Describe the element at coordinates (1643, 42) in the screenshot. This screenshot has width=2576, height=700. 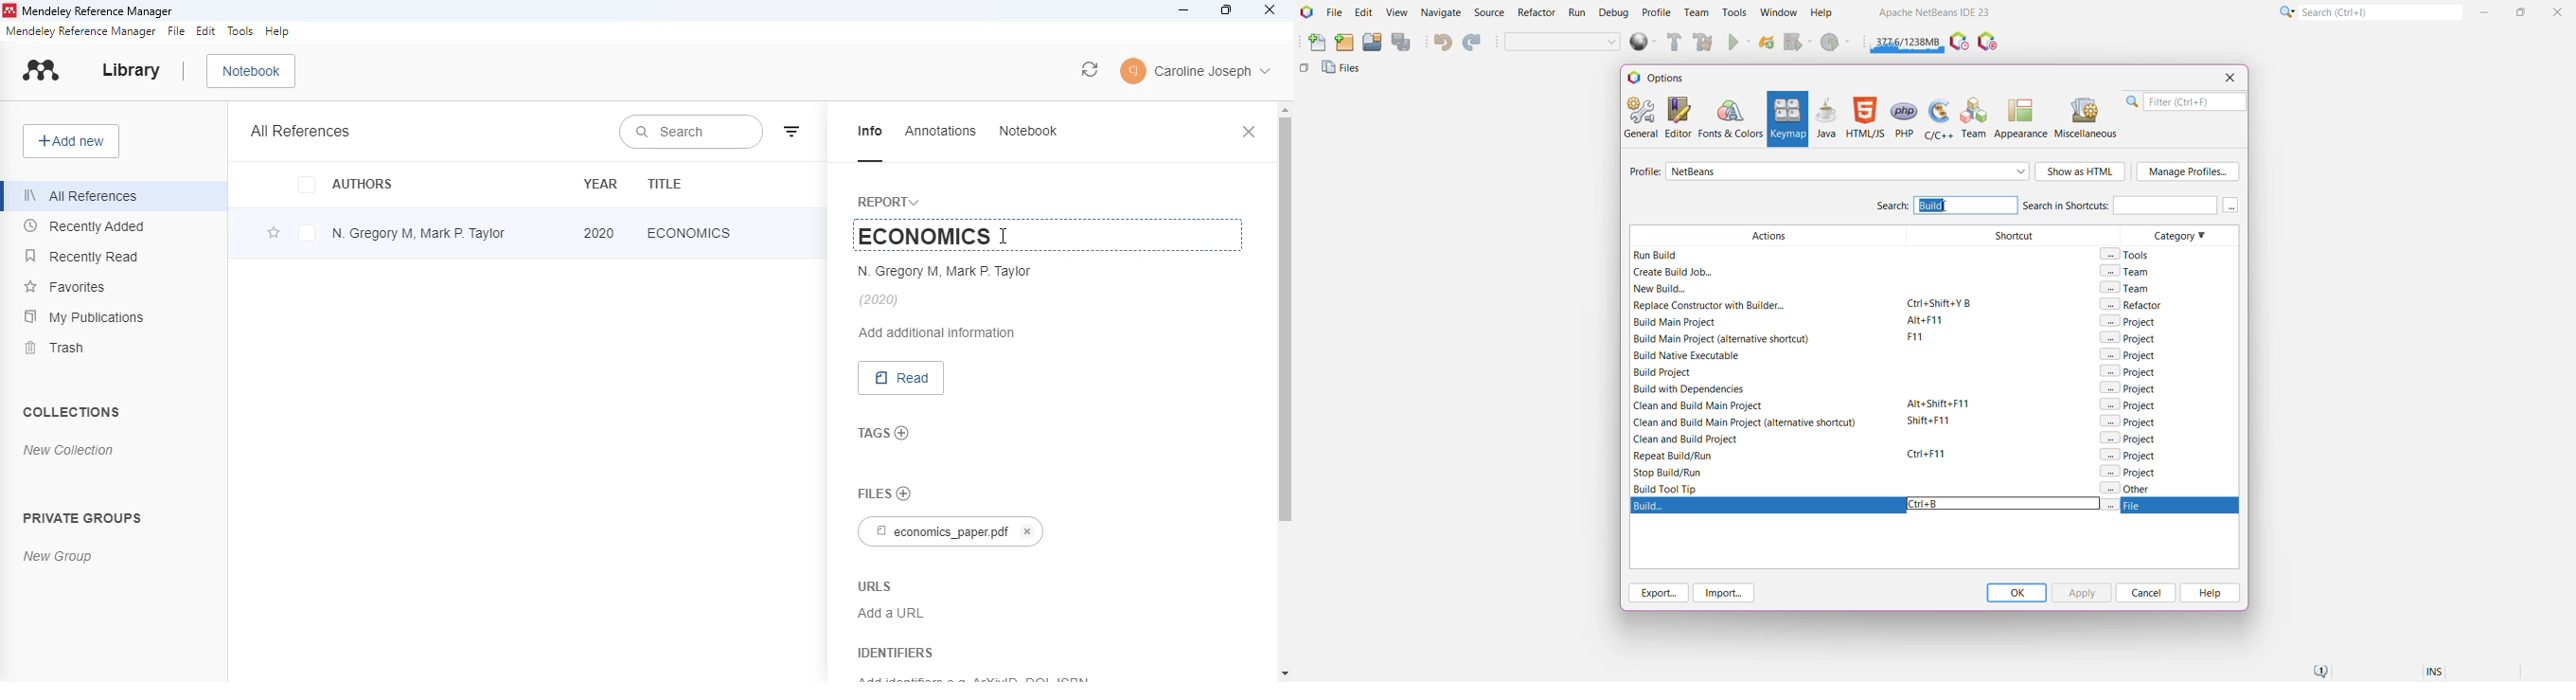
I see `` at that location.